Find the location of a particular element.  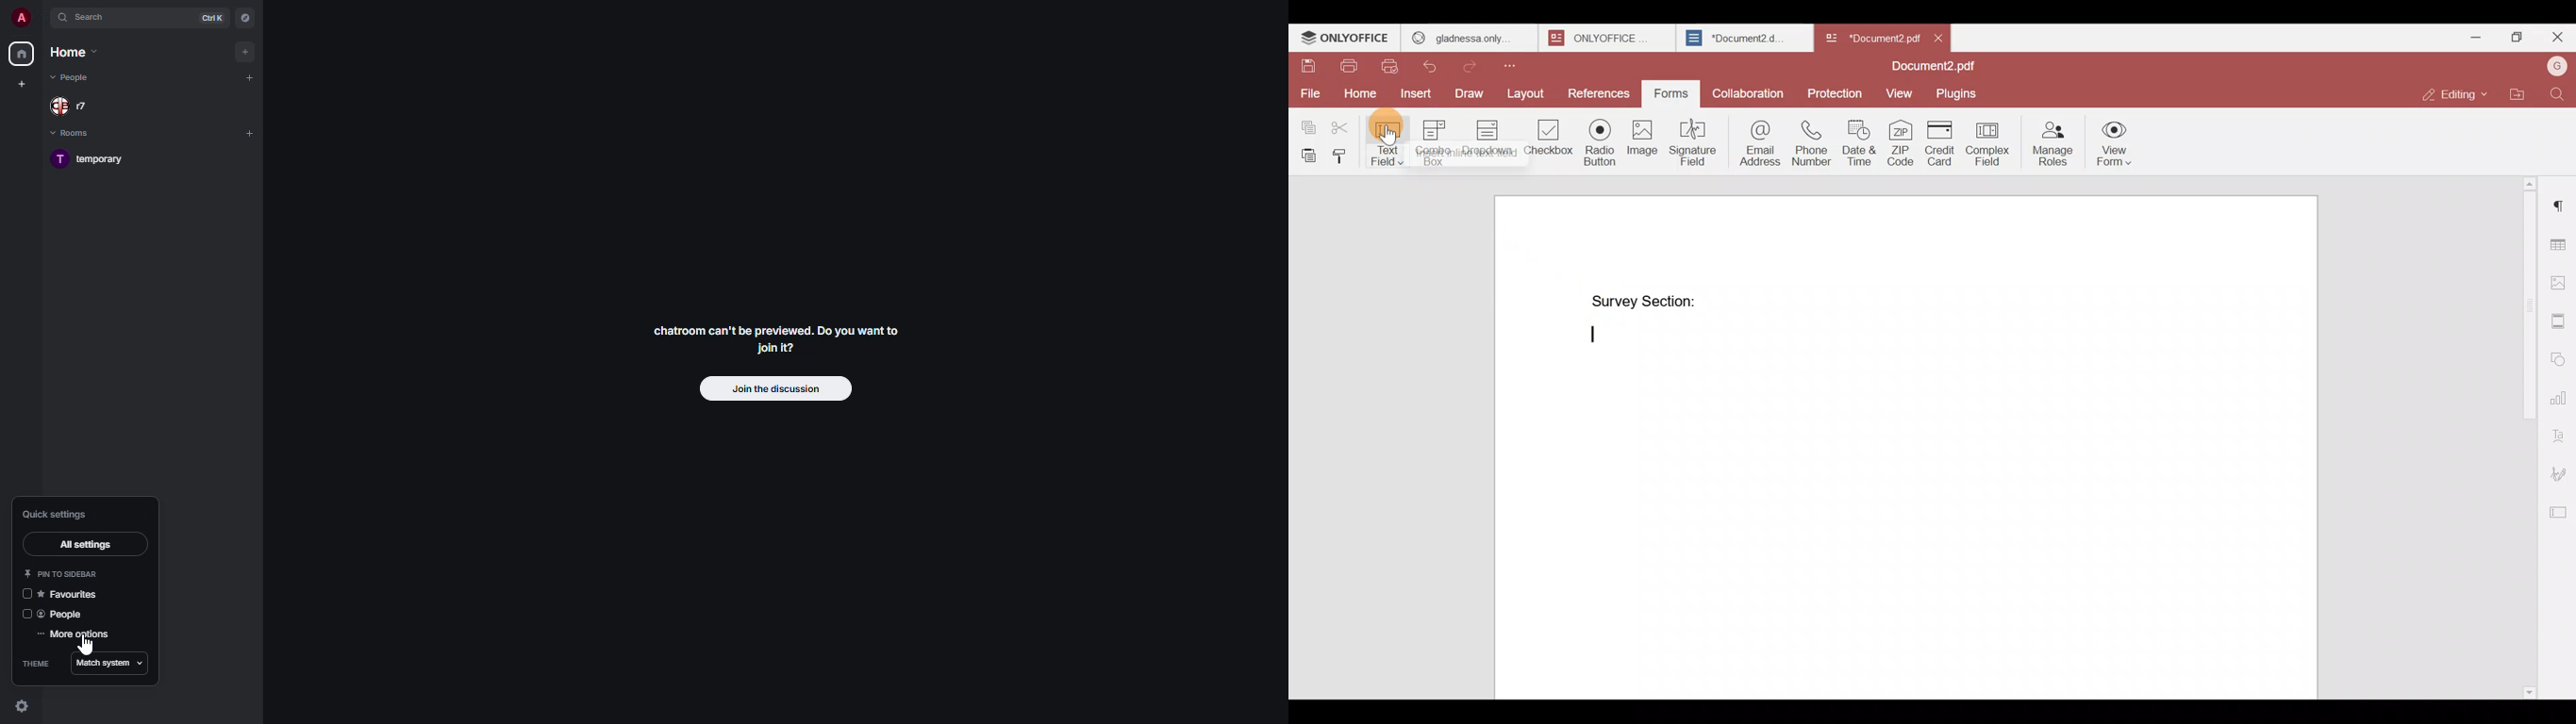

disabled is located at coordinates (24, 615).